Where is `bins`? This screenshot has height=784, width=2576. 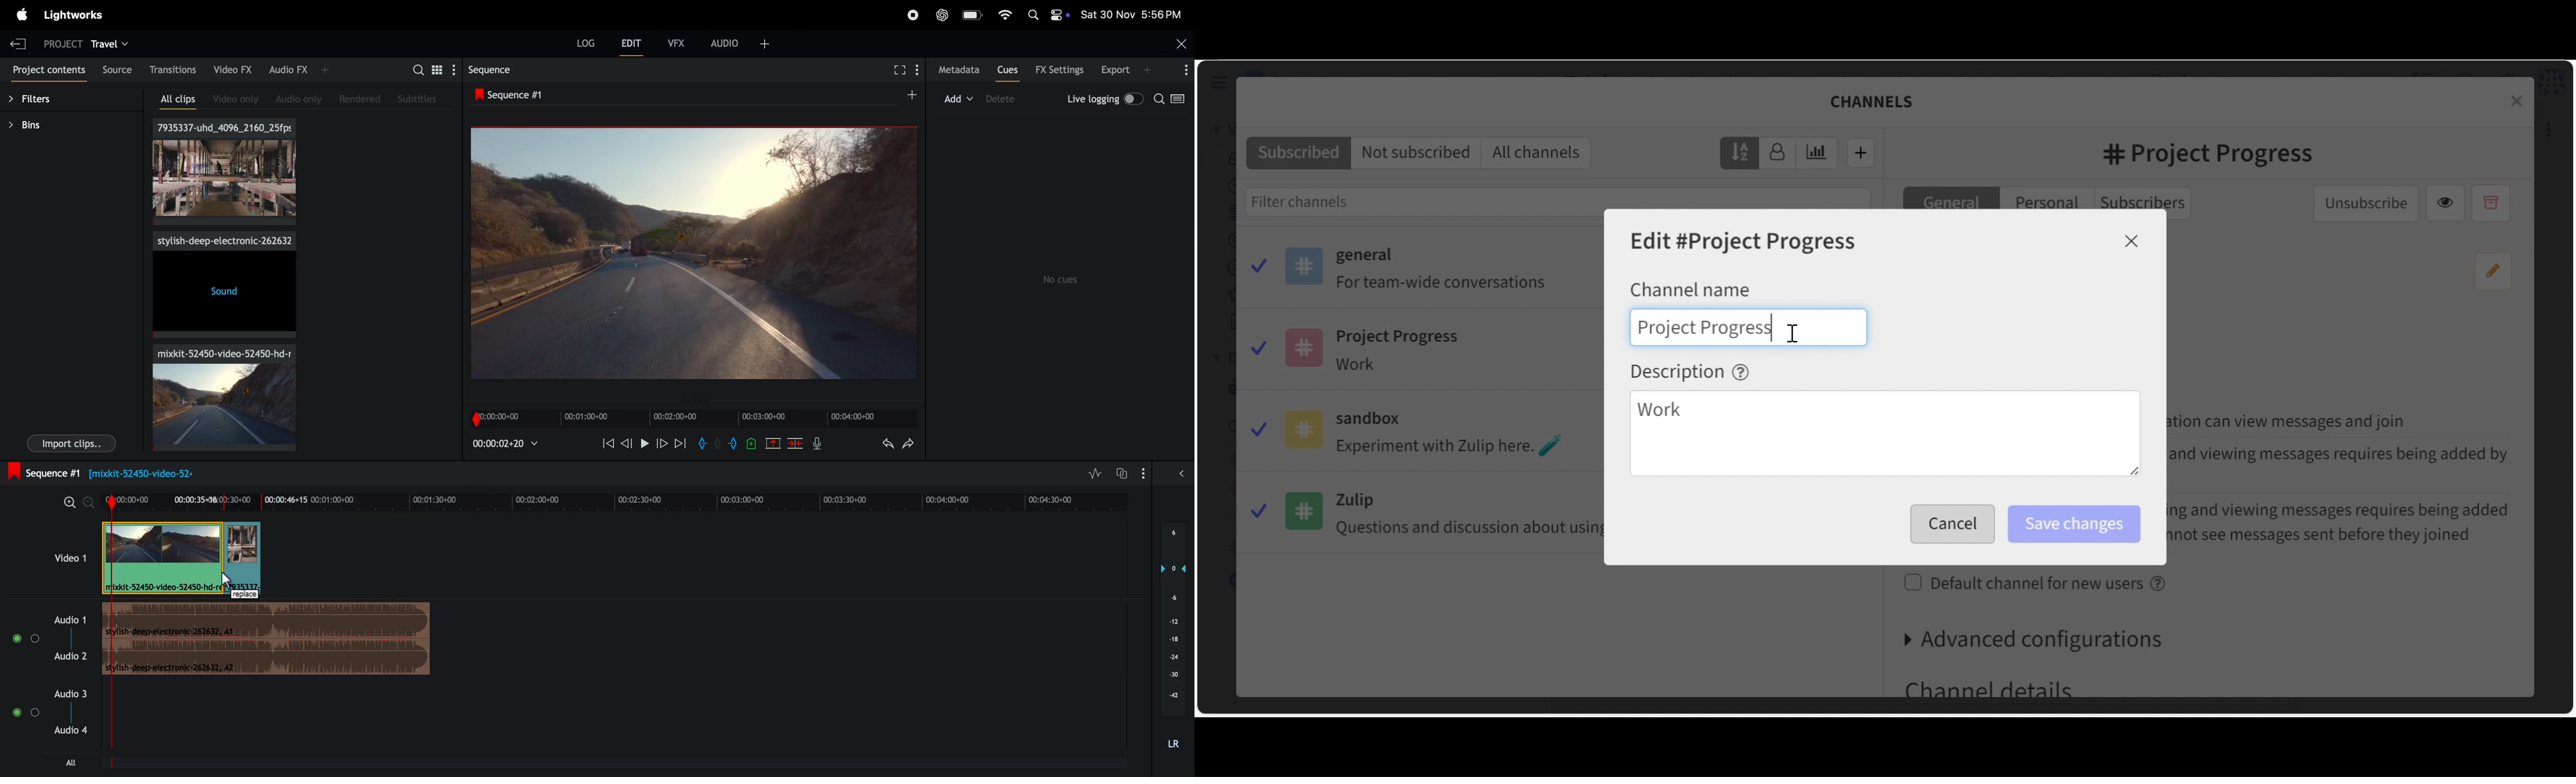
bins is located at coordinates (33, 125).